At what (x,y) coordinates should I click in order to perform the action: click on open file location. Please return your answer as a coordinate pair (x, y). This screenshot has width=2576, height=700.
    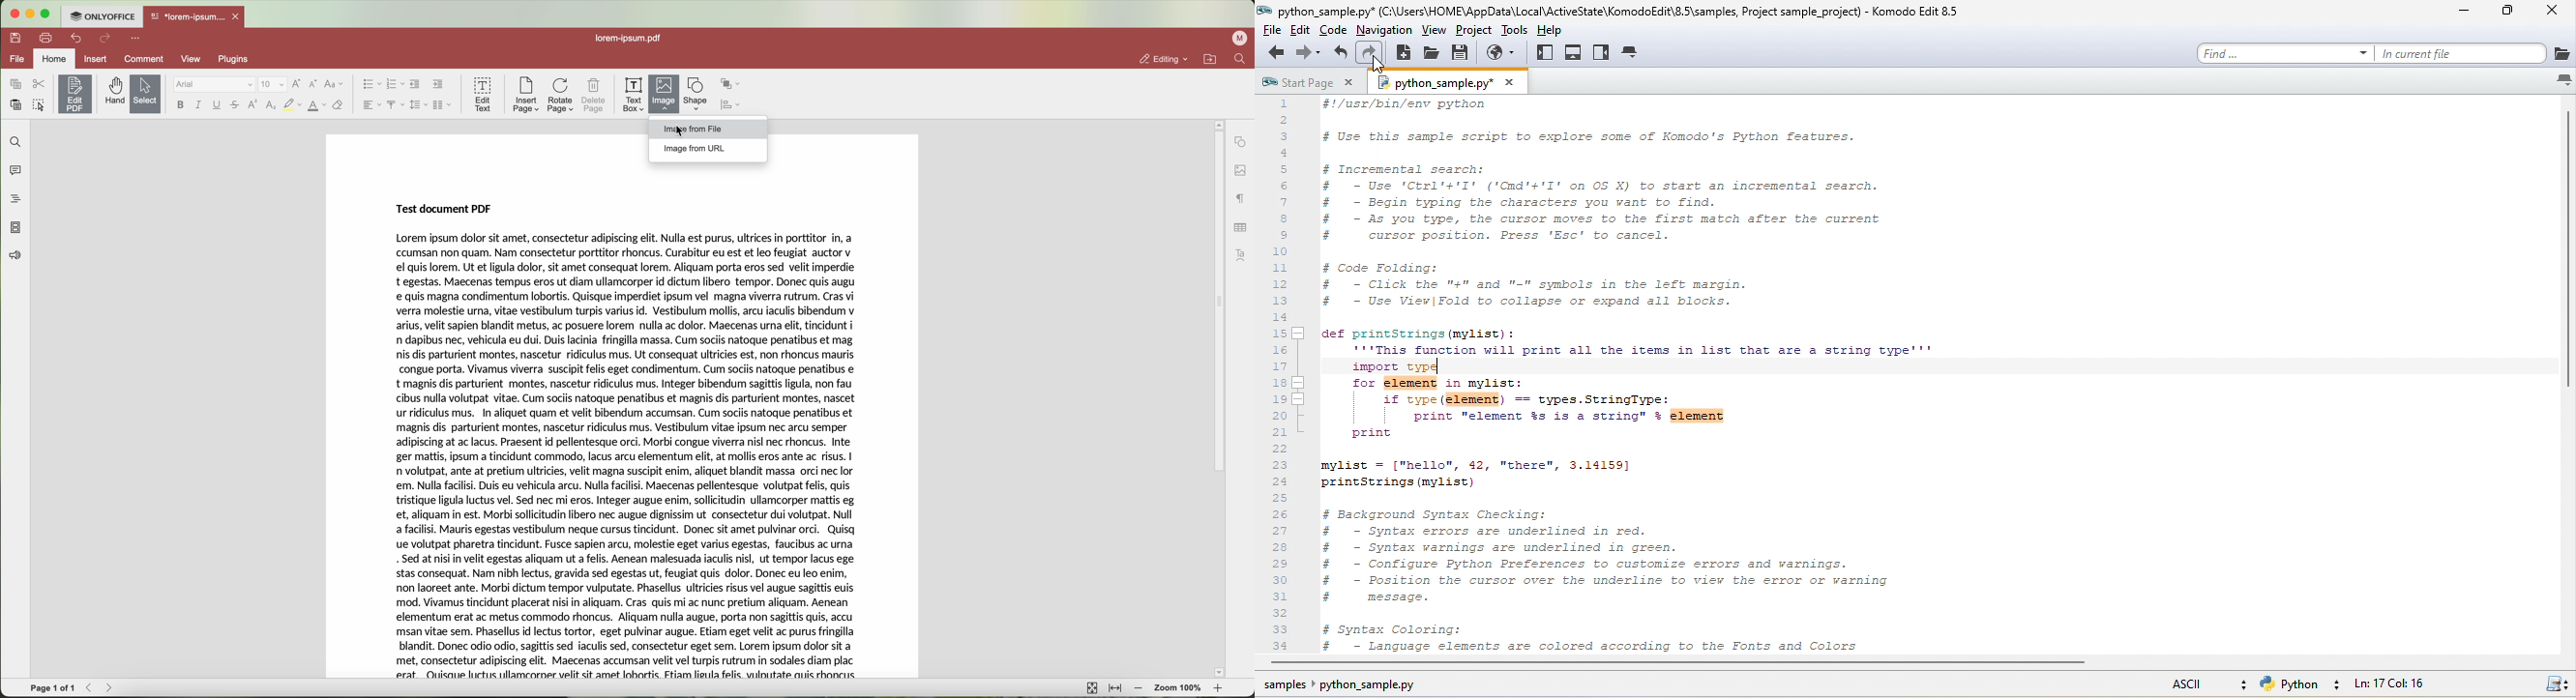
    Looking at the image, I should click on (1212, 59).